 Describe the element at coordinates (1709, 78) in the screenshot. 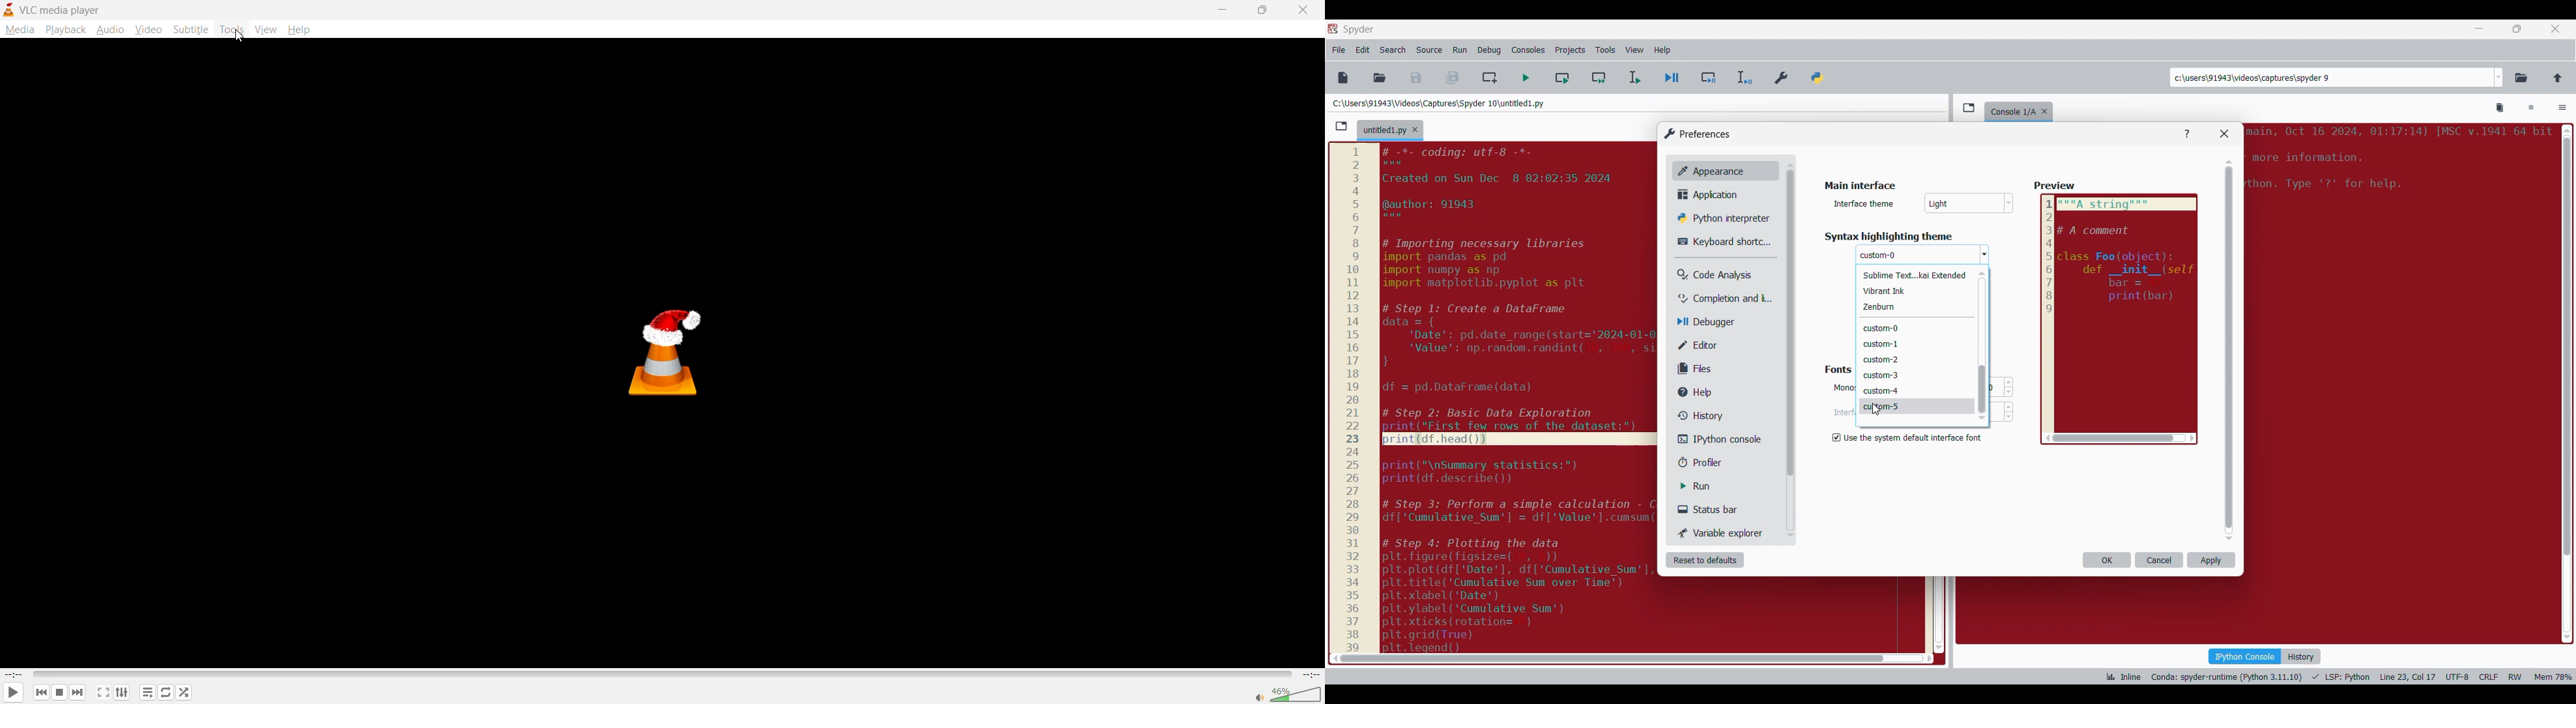

I see `Debug cell` at that location.